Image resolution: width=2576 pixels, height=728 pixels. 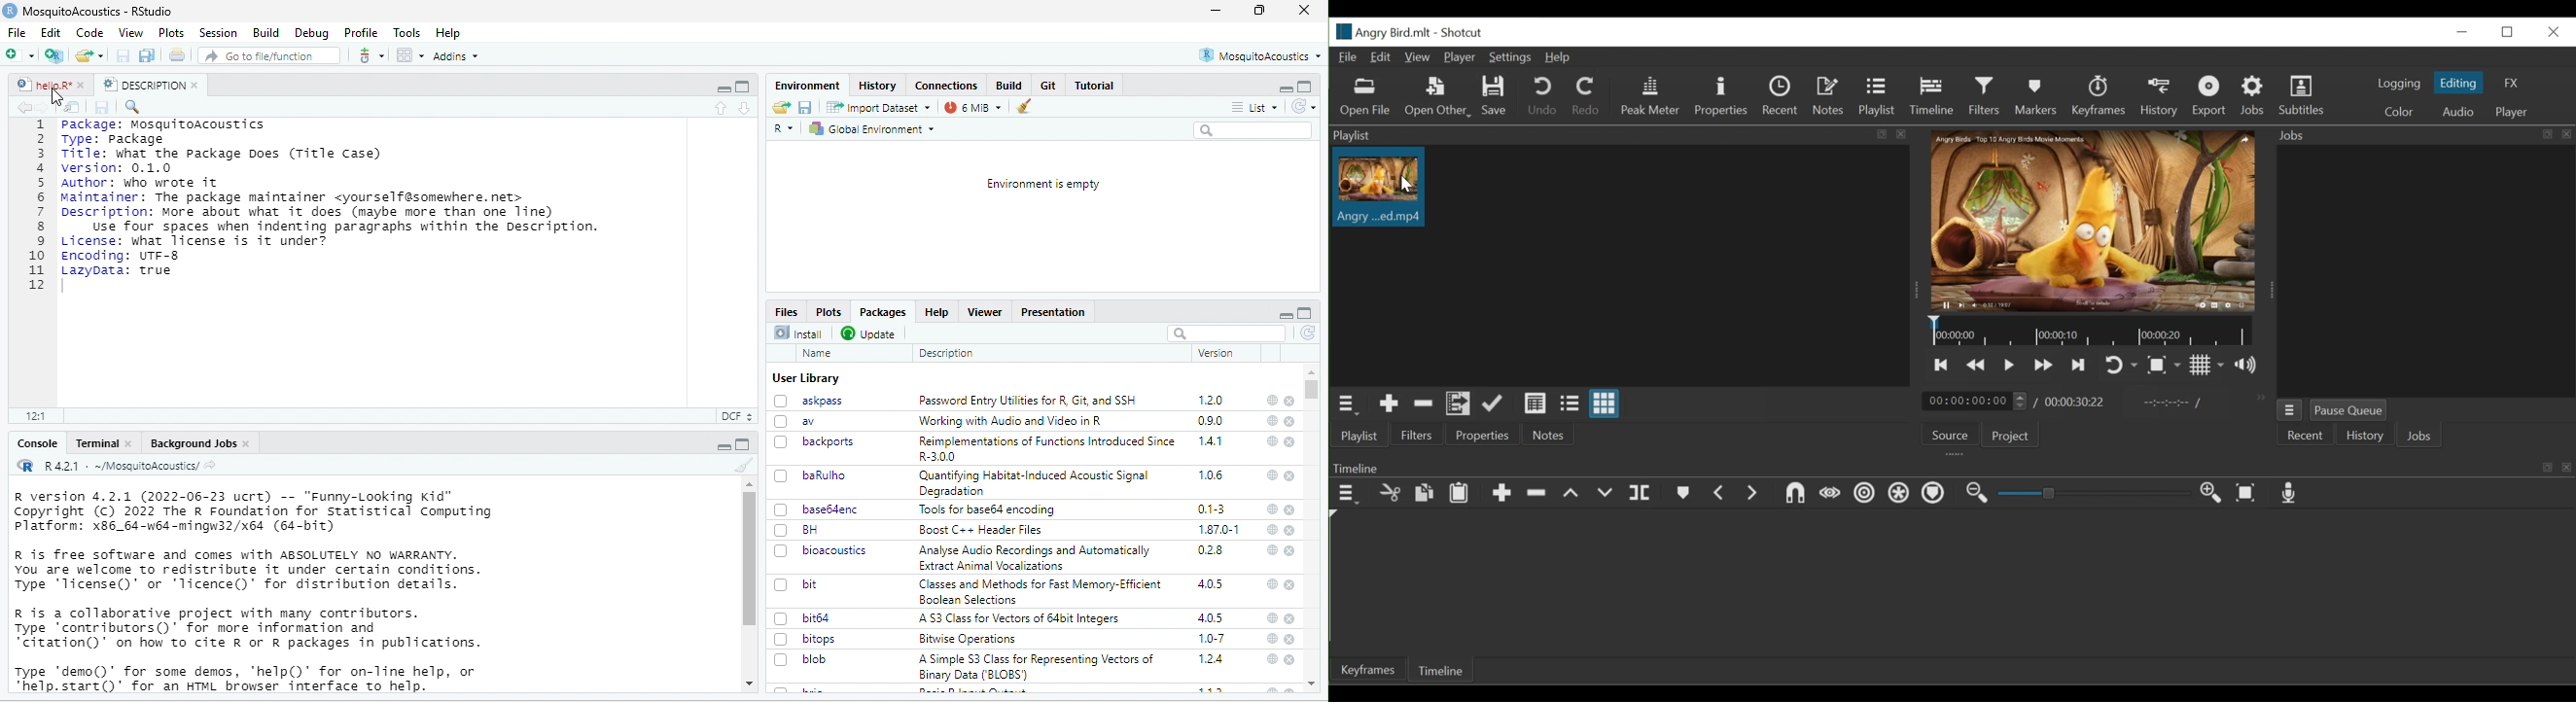 I want to click on Pause Queue, so click(x=2352, y=410).